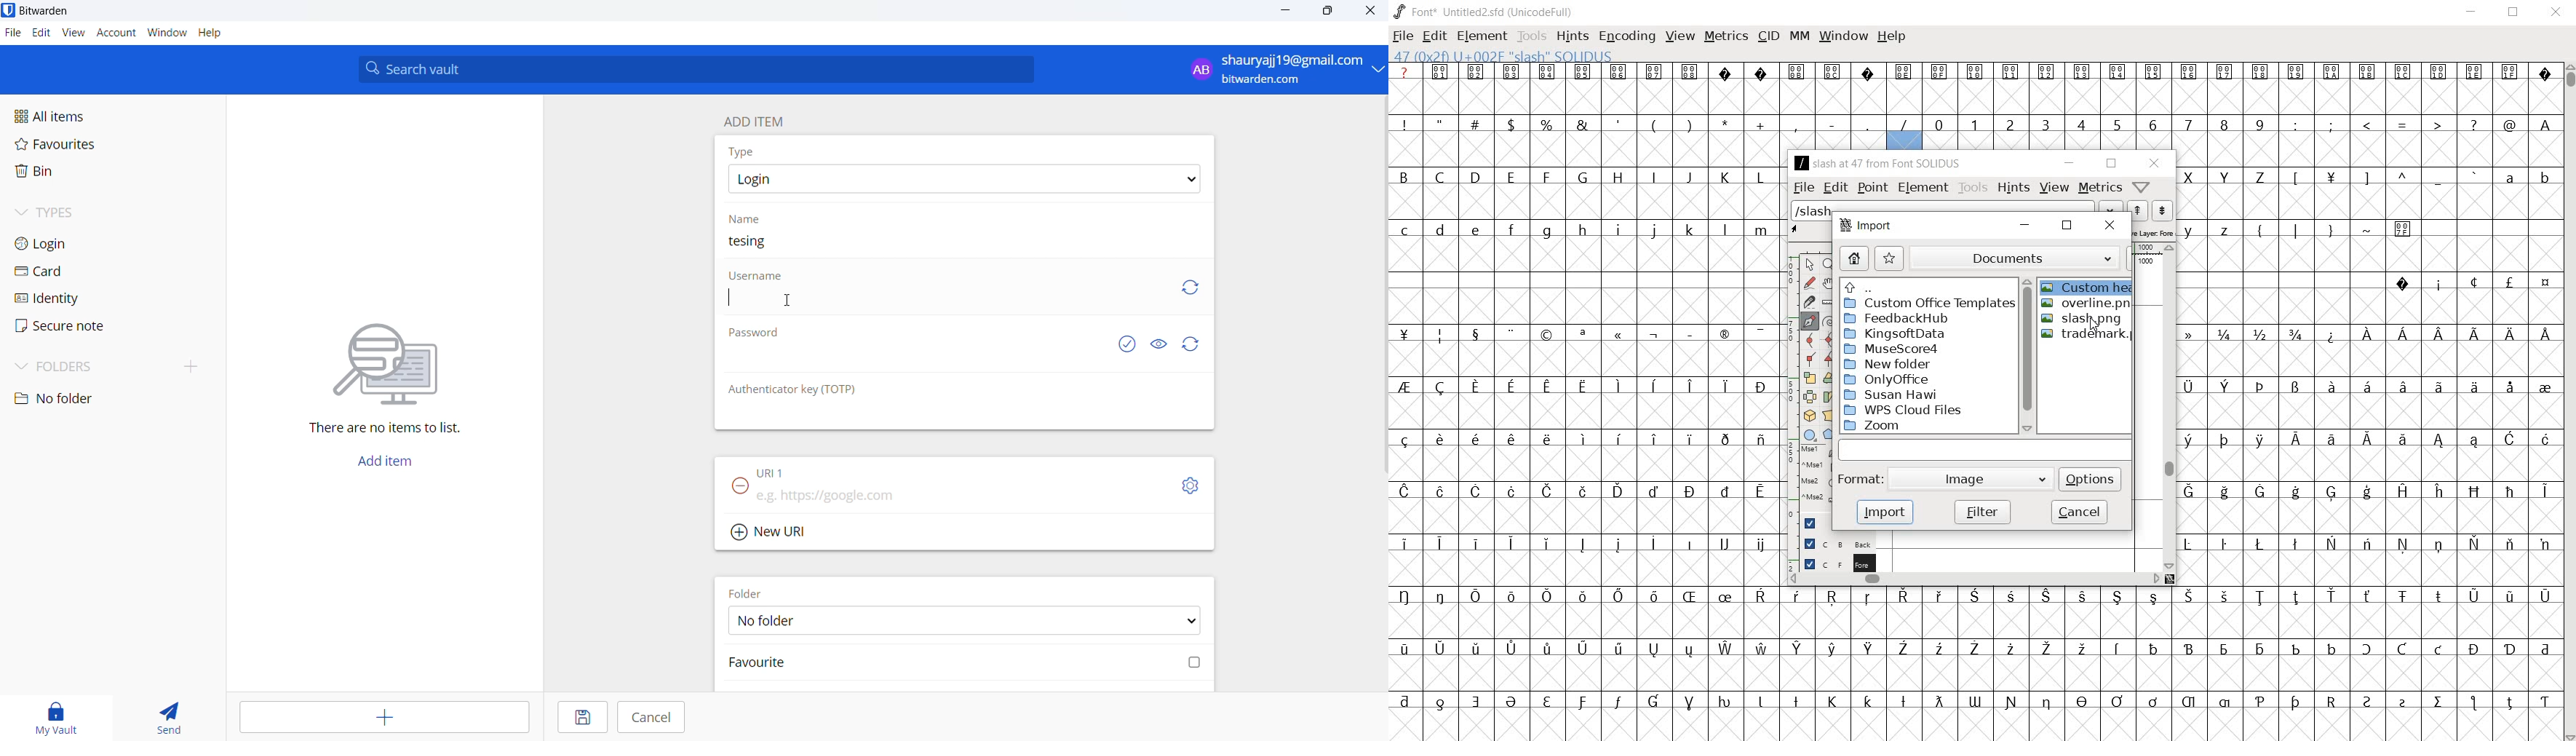 This screenshot has height=756, width=2576. What do you see at coordinates (1889, 379) in the screenshot?
I see `OnlyOffice` at bounding box center [1889, 379].